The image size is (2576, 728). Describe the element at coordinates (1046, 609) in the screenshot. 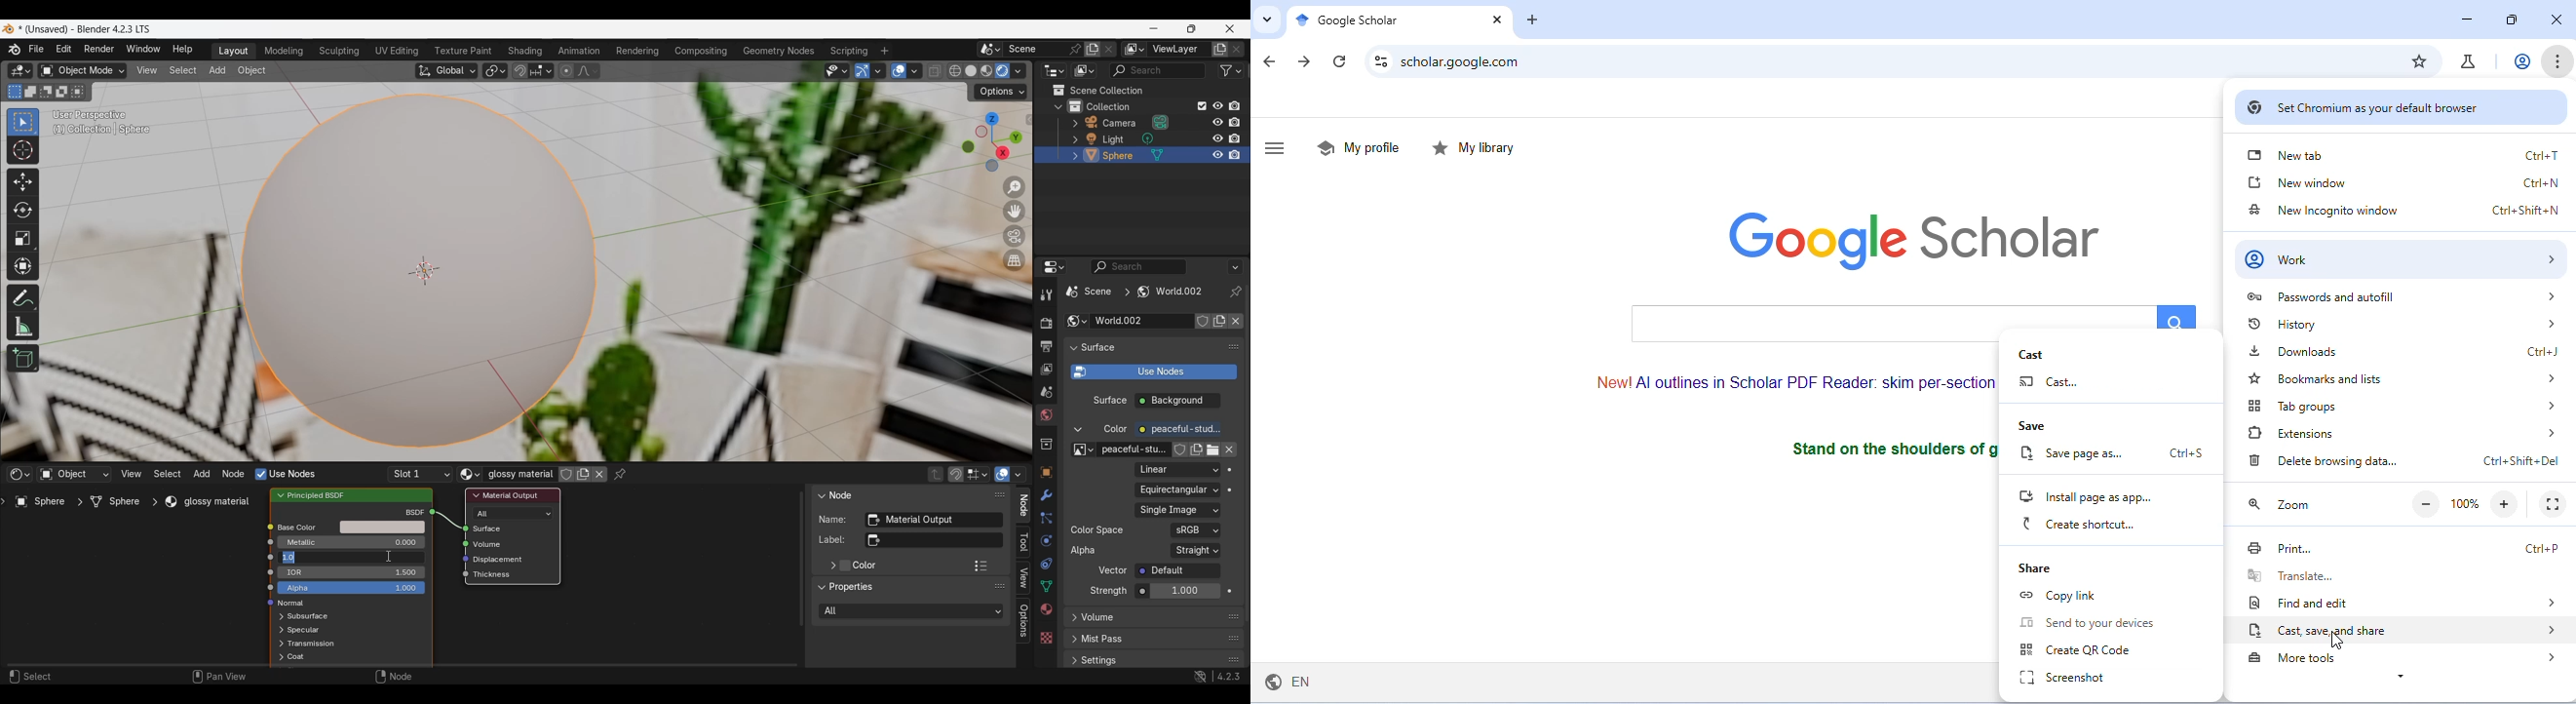

I see `Material properties` at that location.